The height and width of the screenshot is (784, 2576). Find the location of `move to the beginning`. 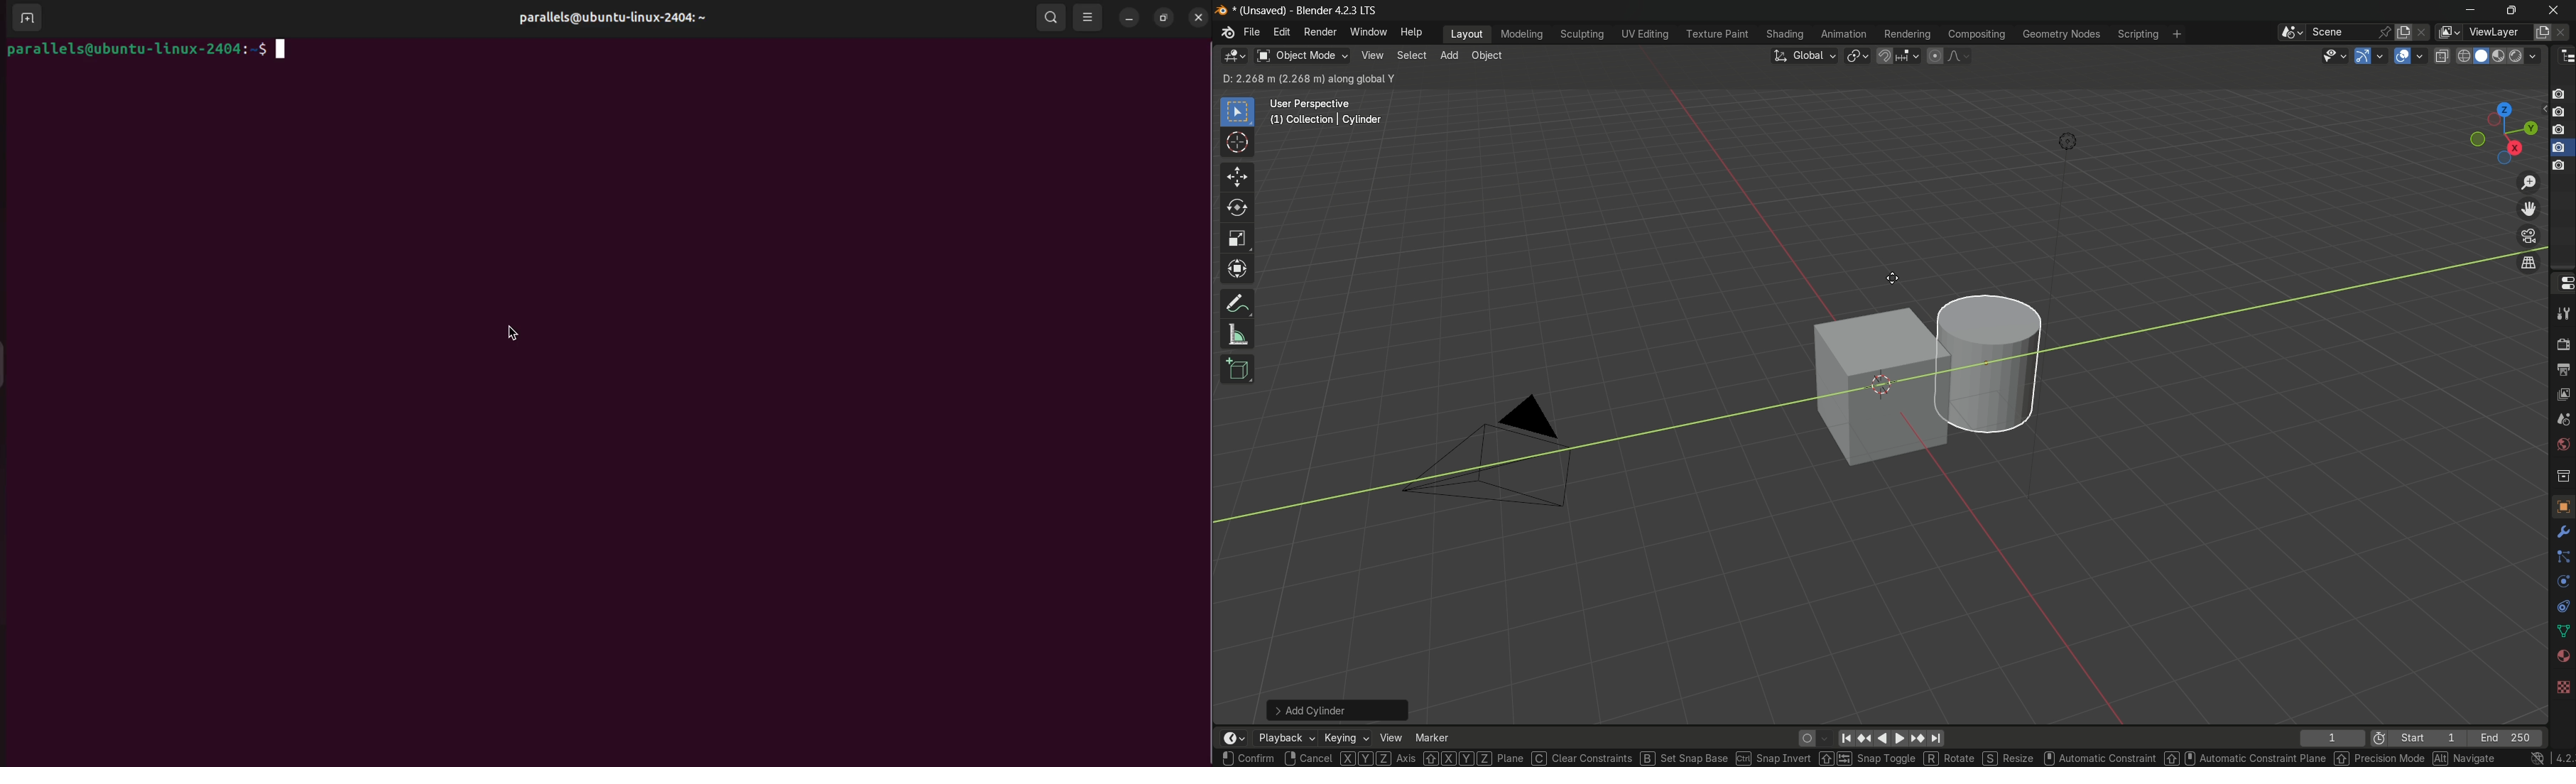

move to the beginning is located at coordinates (1848, 739).